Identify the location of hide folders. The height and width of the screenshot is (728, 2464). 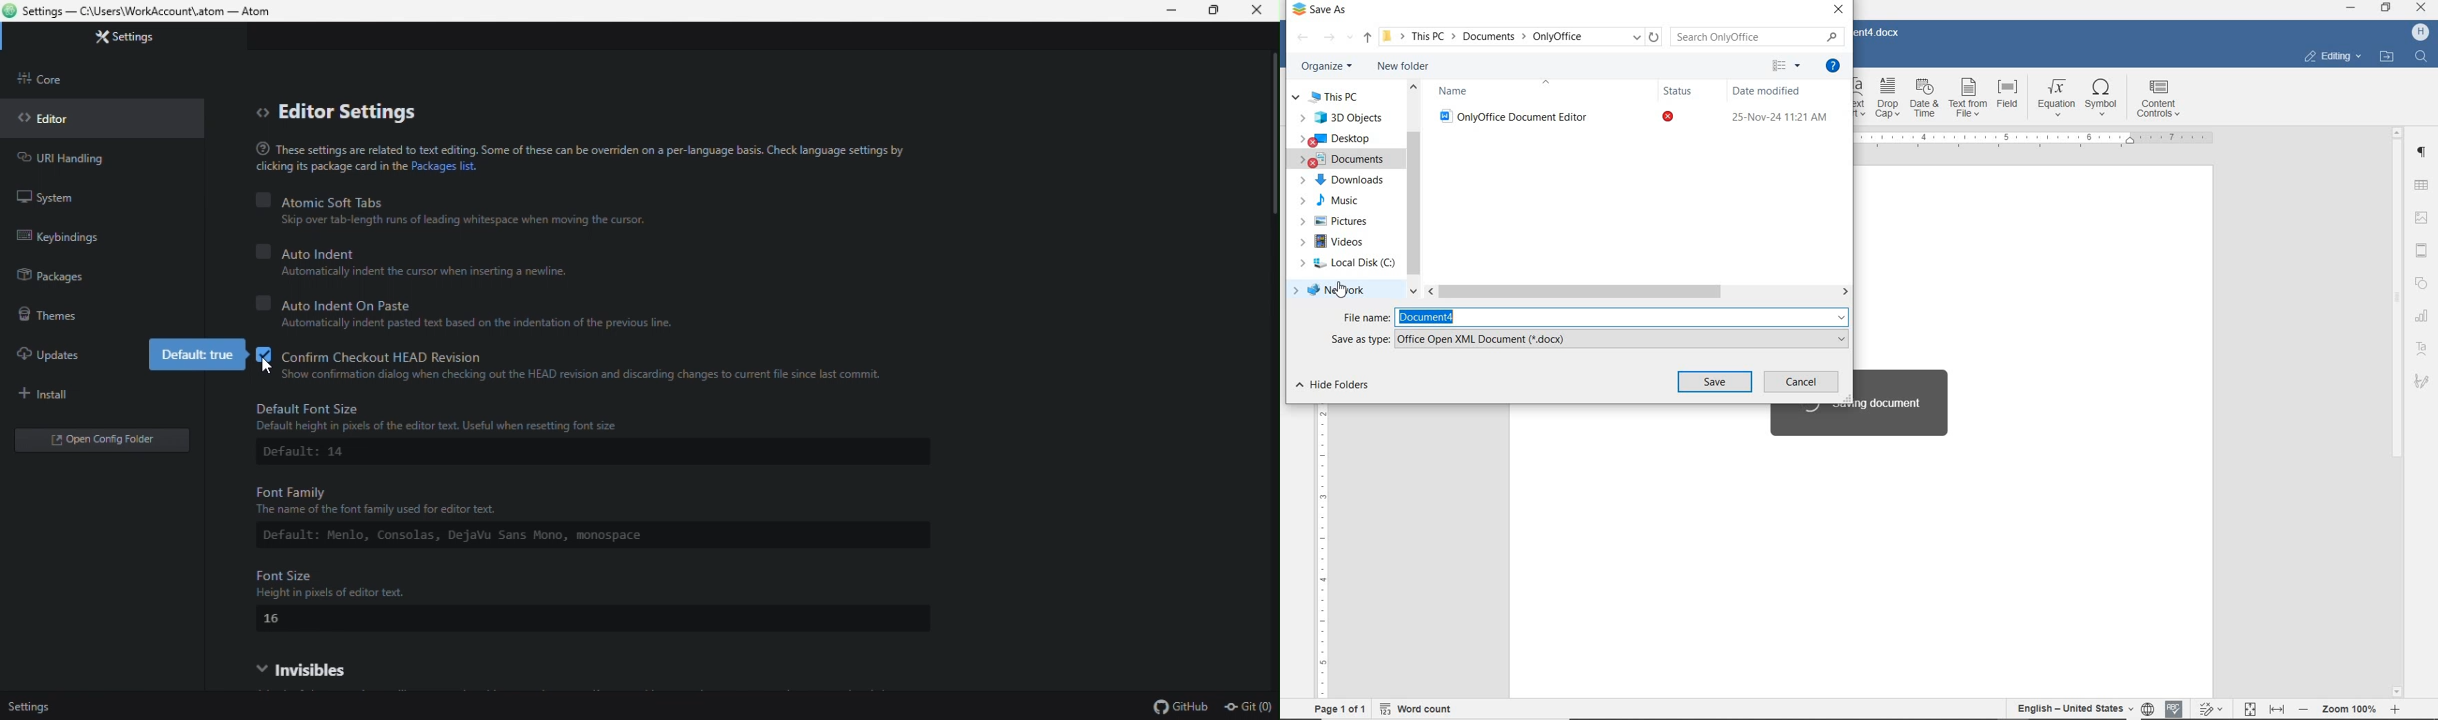
(1337, 388).